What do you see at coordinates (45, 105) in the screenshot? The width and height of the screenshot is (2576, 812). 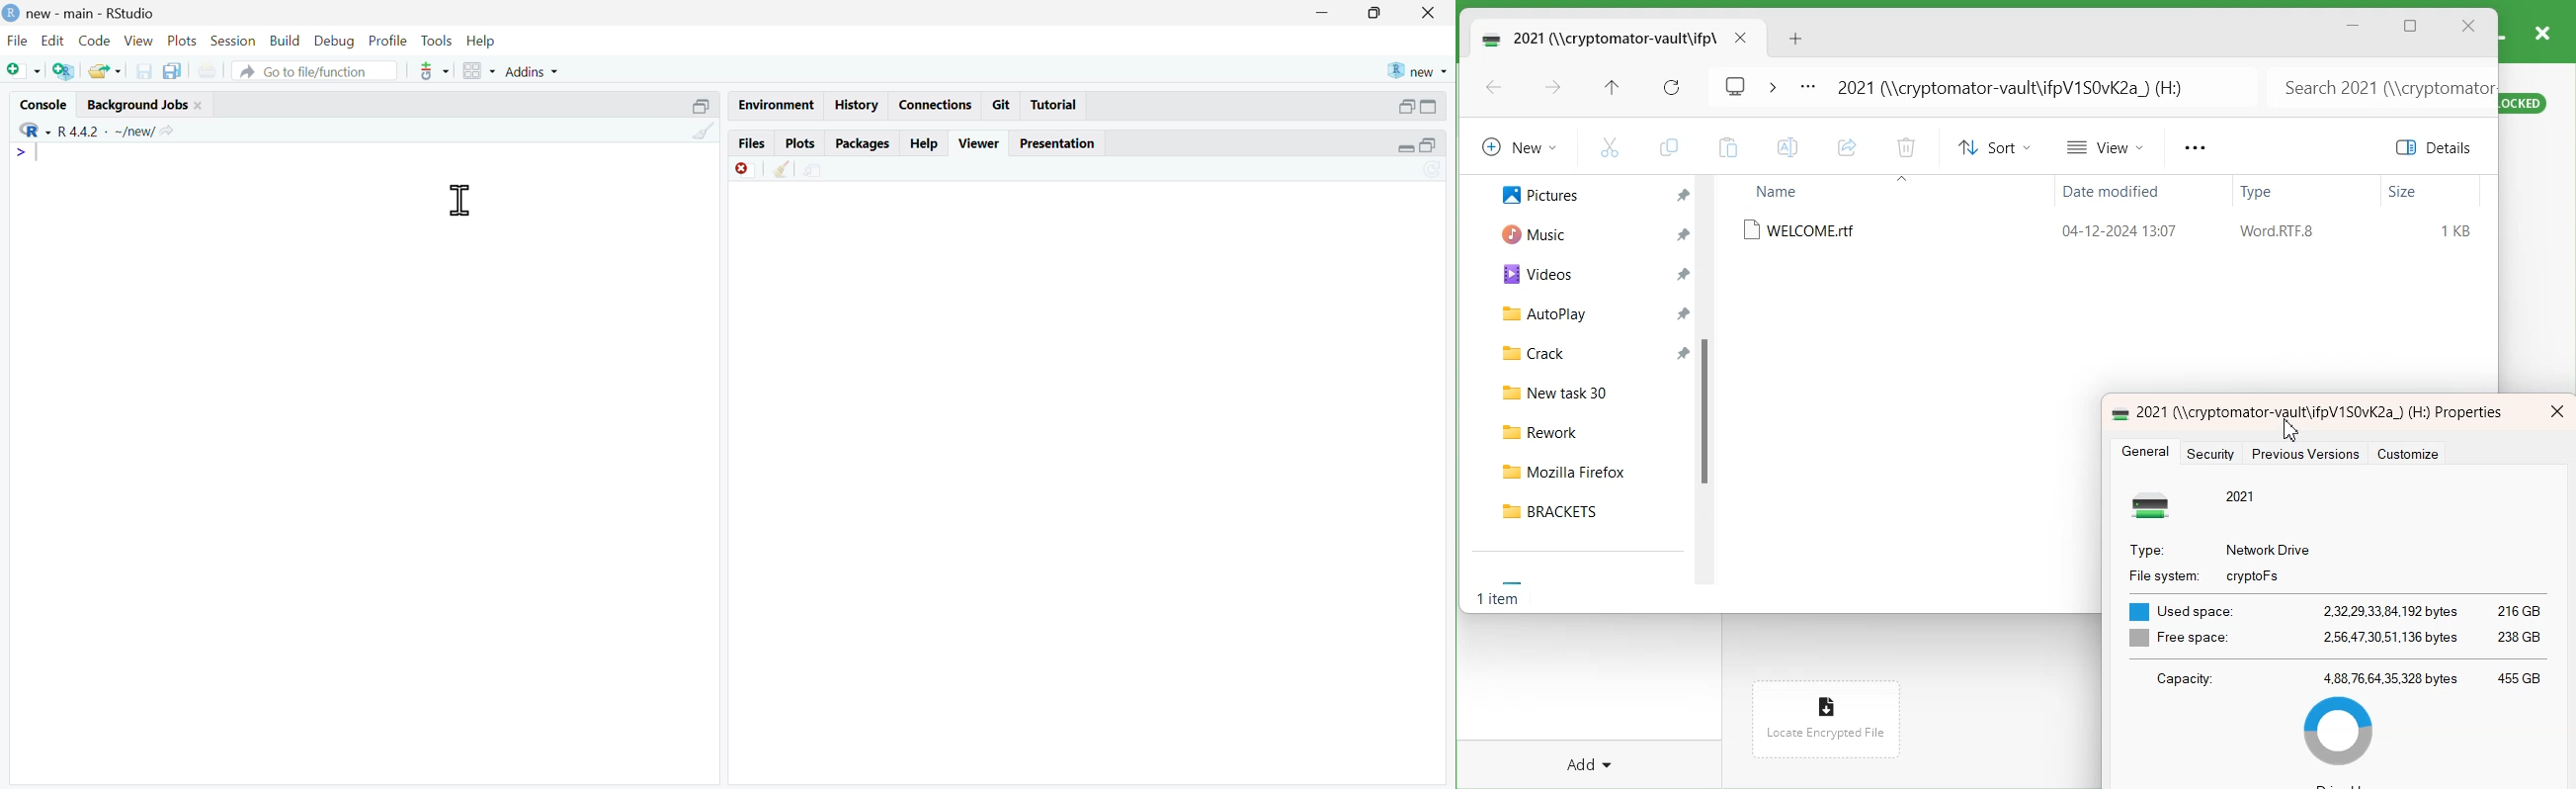 I see `console` at bounding box center [45, 105].